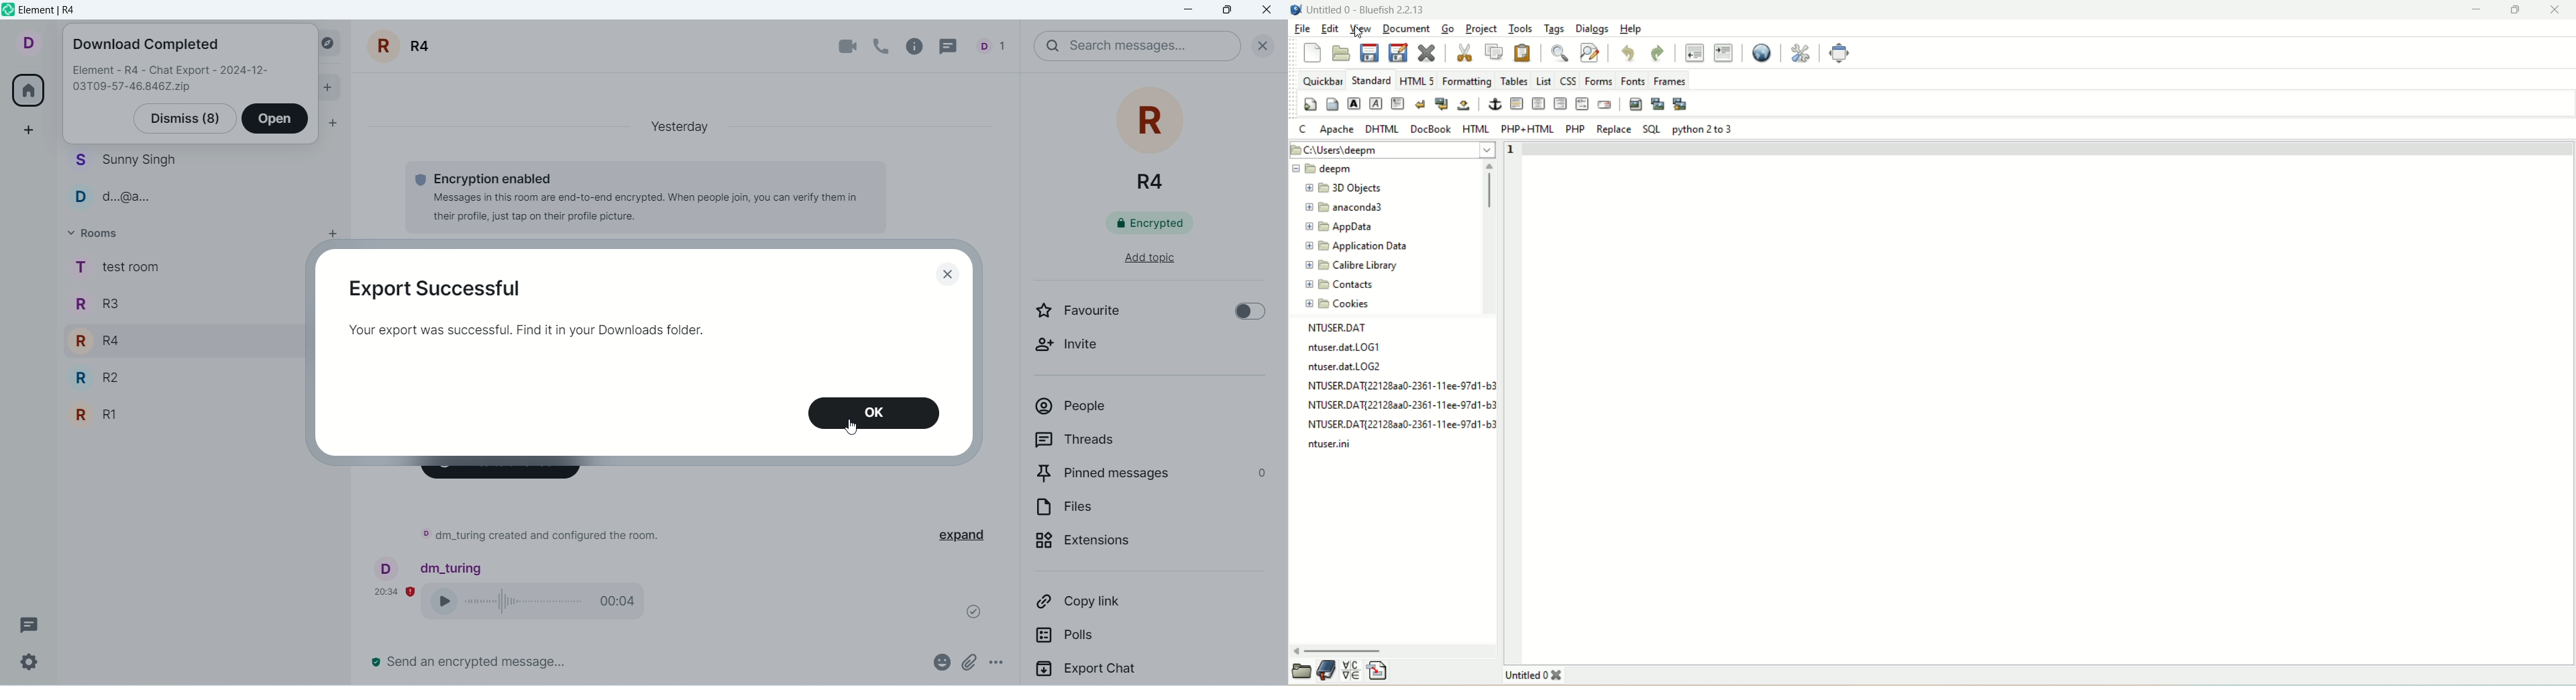 This screenshot has width=2576, height=700. I want to click on title, so click(1365, 11).